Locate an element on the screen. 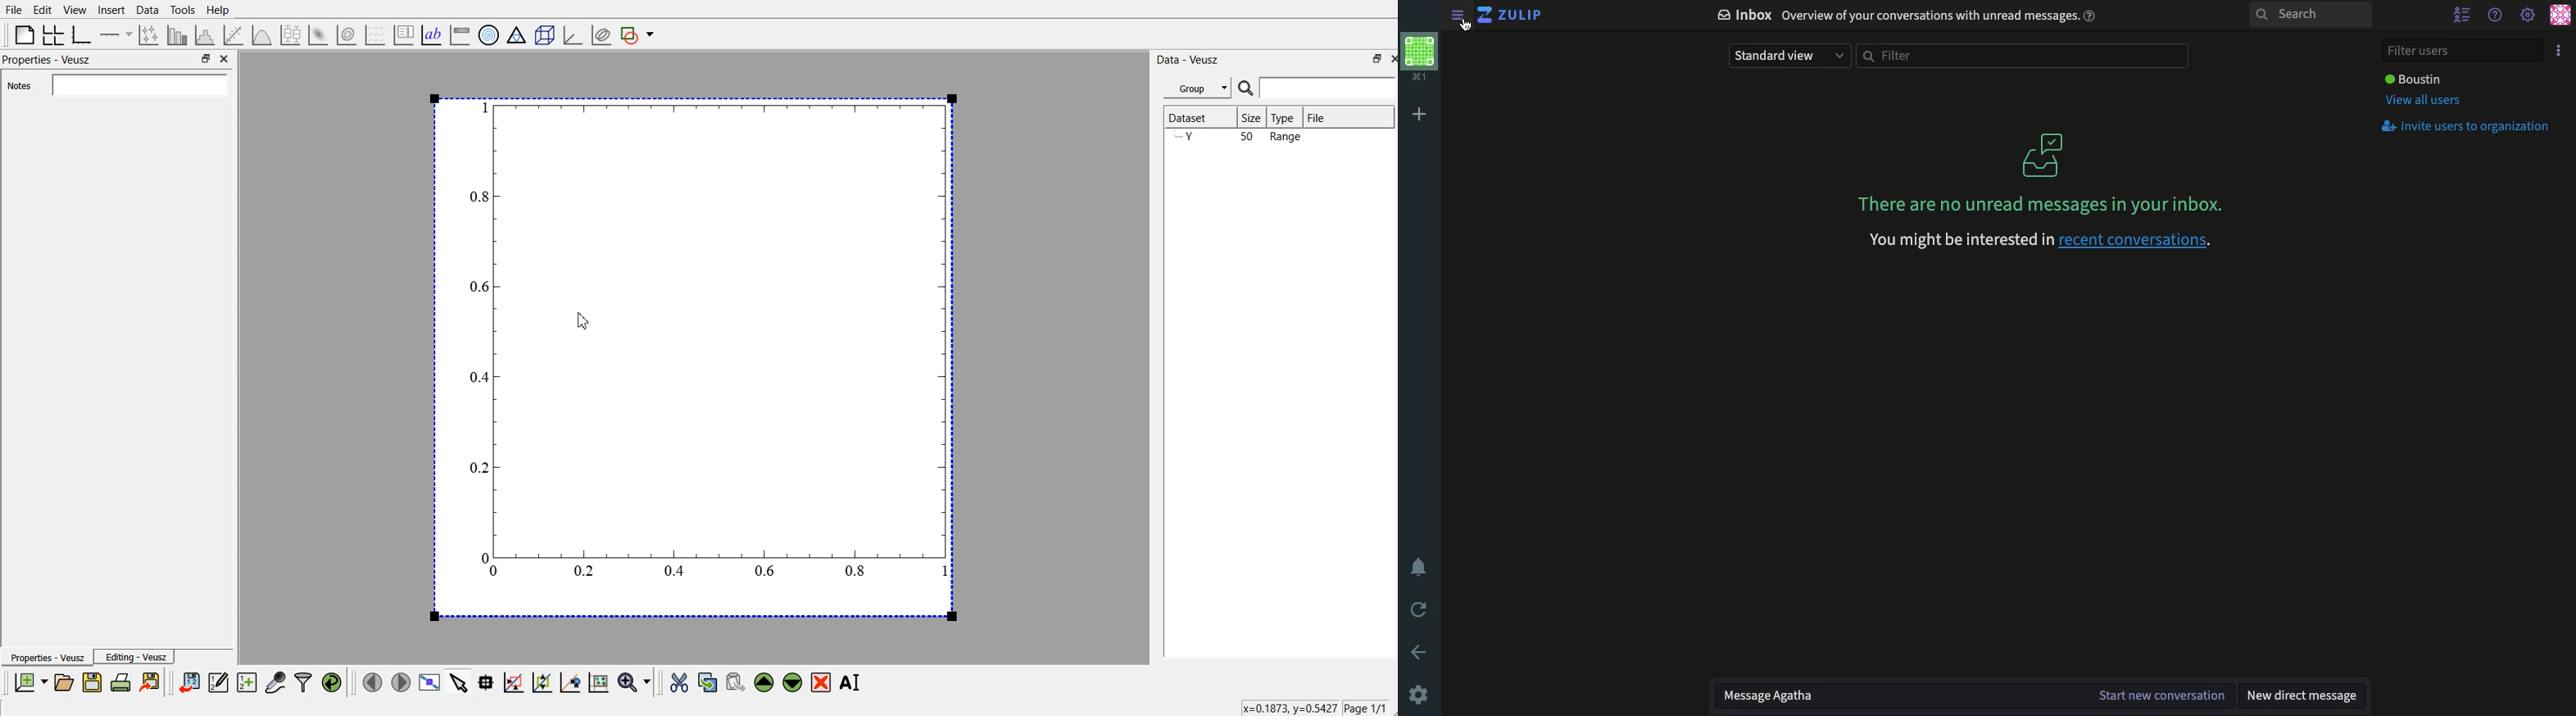 This screenshot has width=2576, height=728. plot a function is located at coordinates (263, 33).